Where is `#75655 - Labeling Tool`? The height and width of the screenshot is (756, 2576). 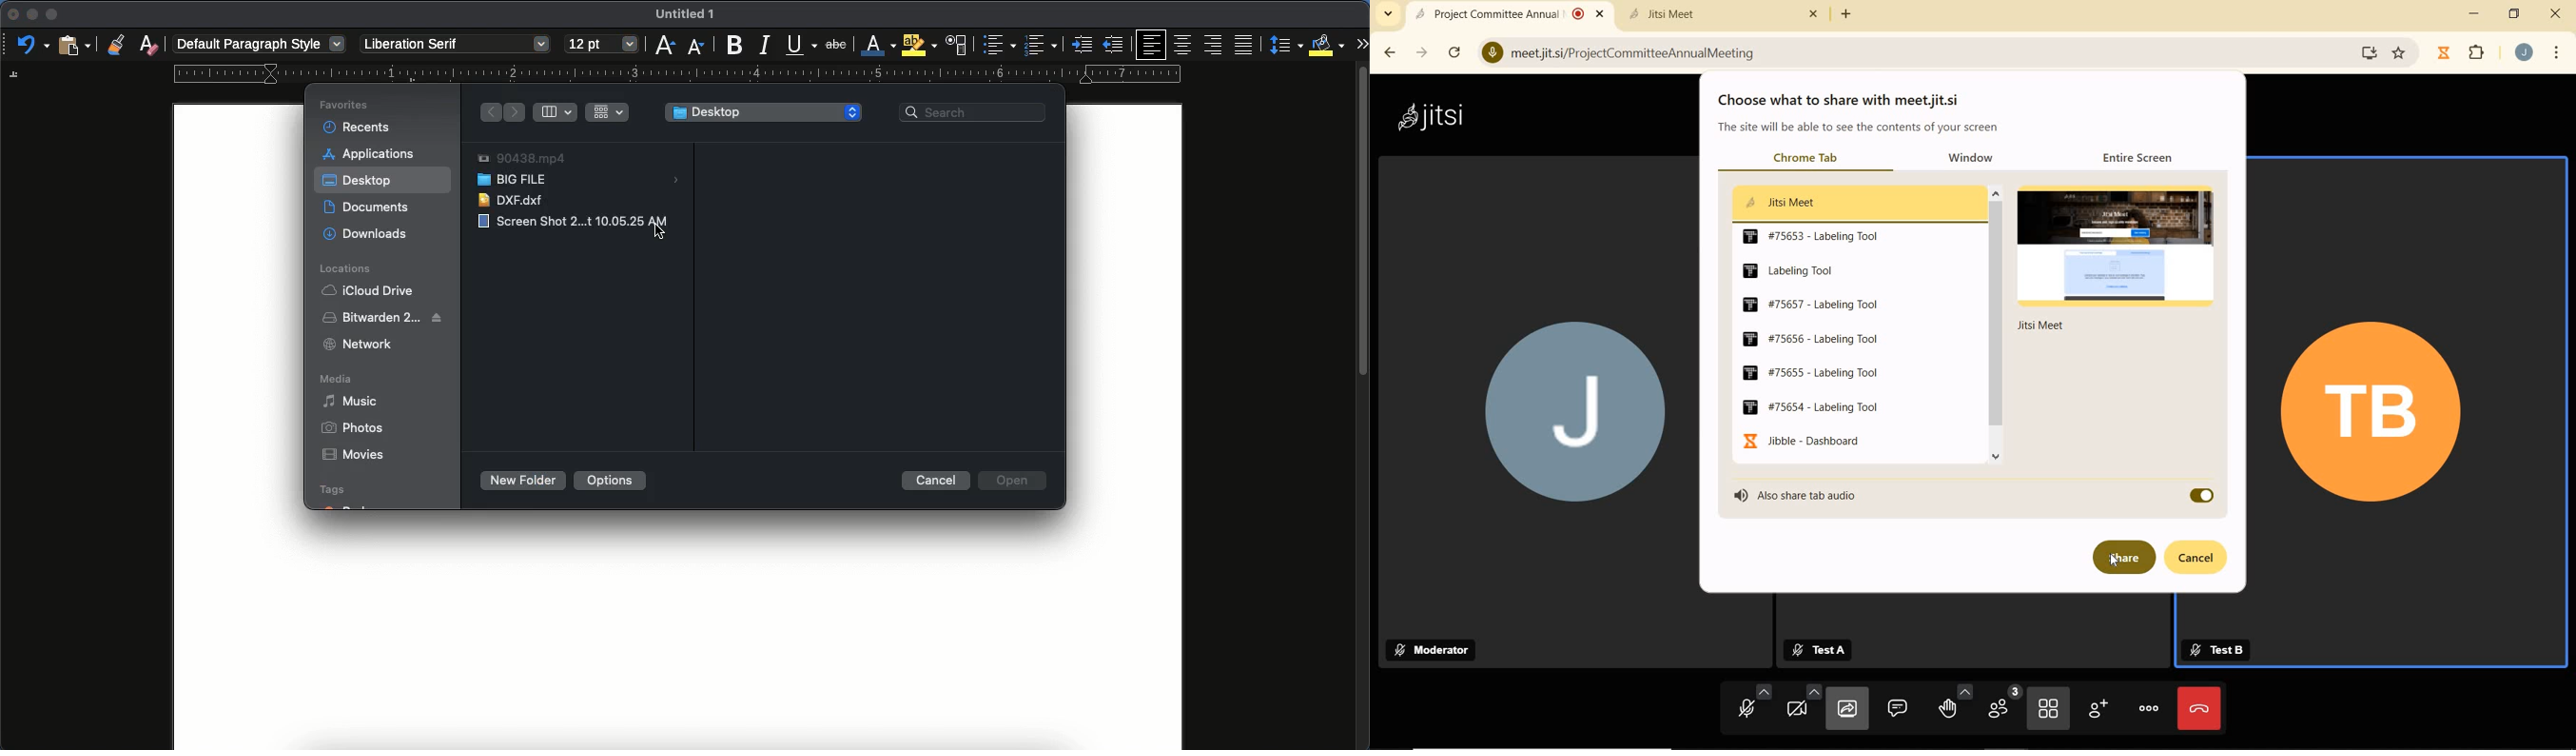 #75655 - Labeling Tool is located at coordinates (1811, 374).